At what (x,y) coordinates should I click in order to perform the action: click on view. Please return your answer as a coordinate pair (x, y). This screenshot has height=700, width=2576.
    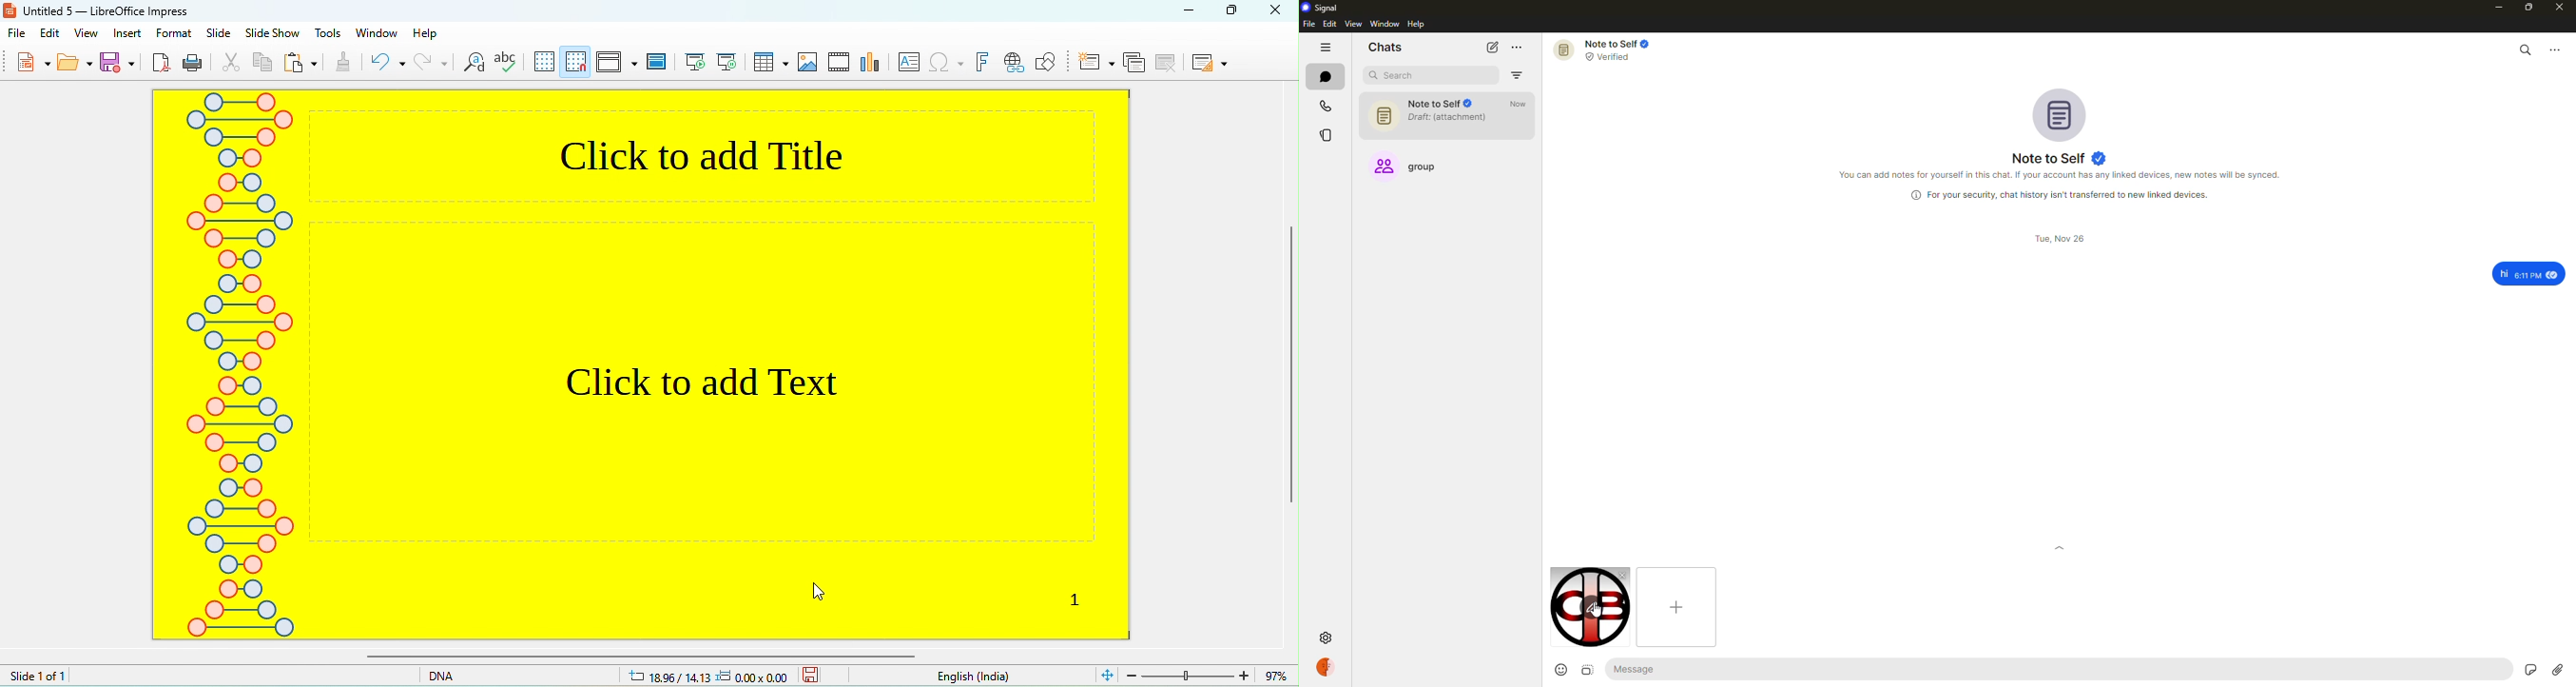
    Looking at the image, I should click on (1353, 25).